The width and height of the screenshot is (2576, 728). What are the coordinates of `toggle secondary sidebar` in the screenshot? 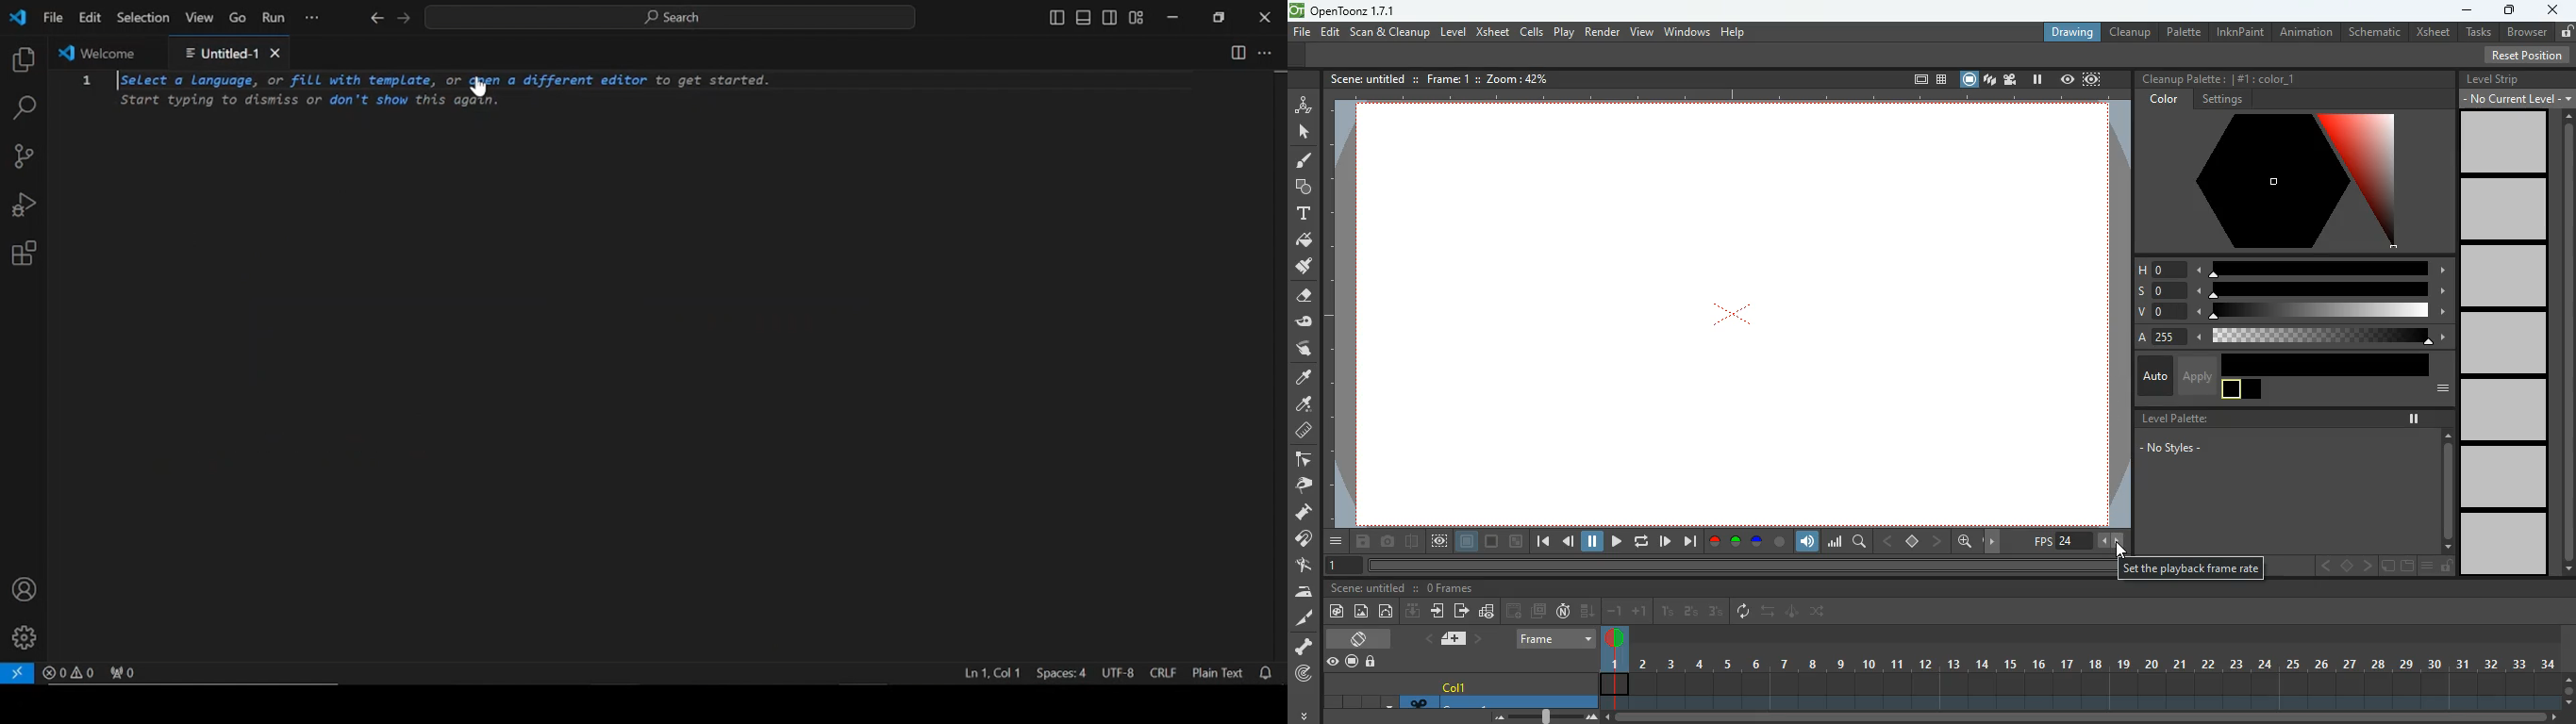 It's located at (1109, 18).